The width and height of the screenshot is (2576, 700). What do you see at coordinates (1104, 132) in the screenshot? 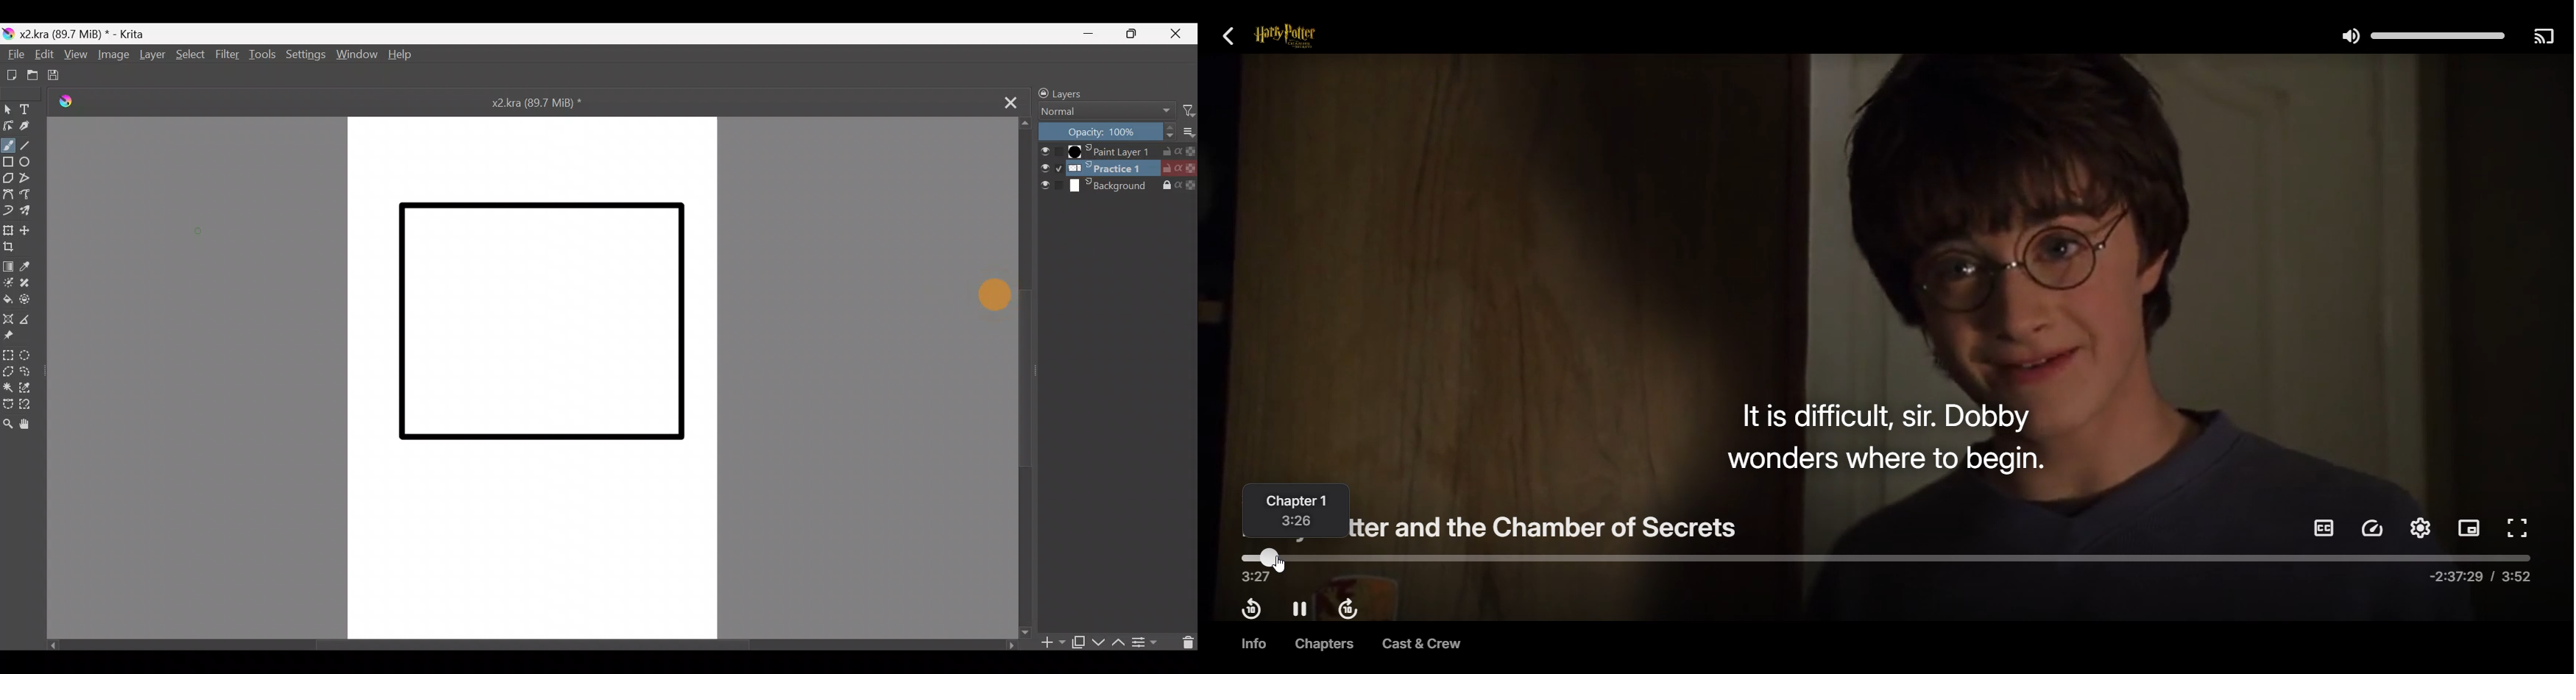
I see `Layer opacity: 100%` at bounding box center [1104, 132].